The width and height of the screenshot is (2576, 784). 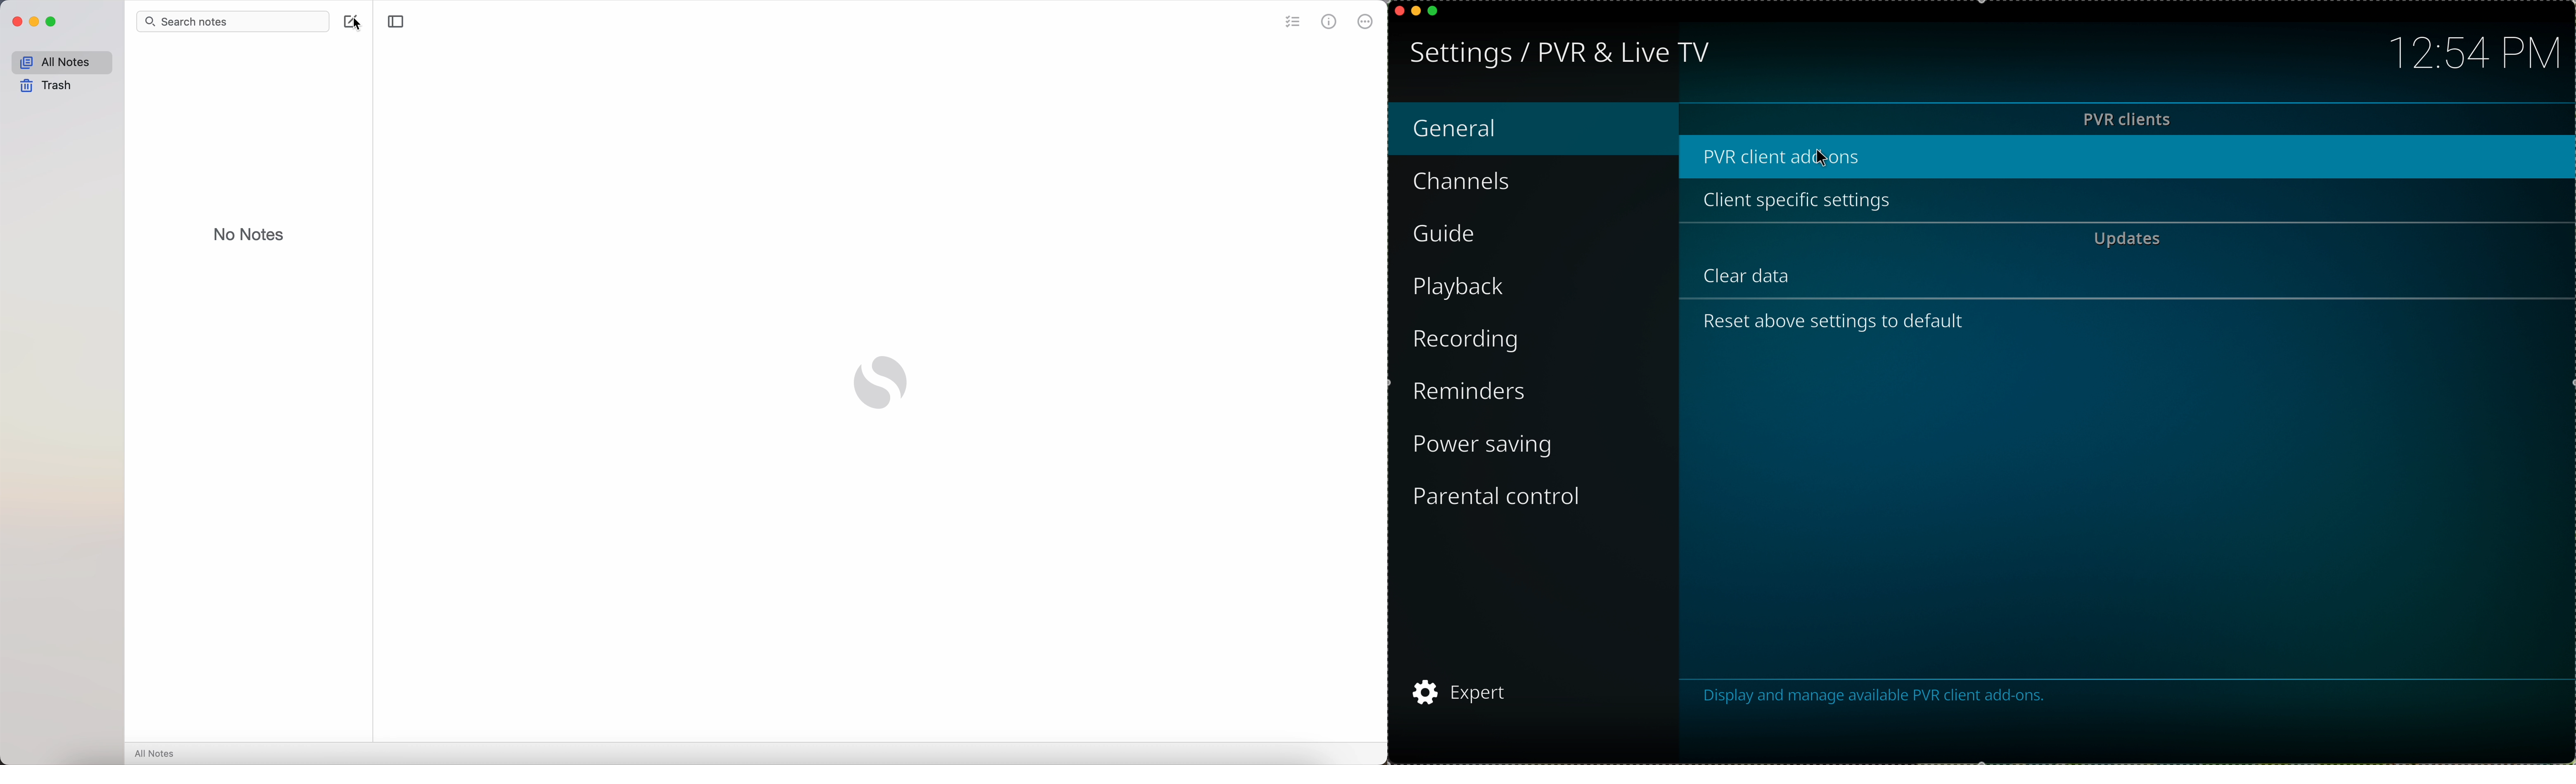 I want to click on clear data, so click(x=1748, y=279).